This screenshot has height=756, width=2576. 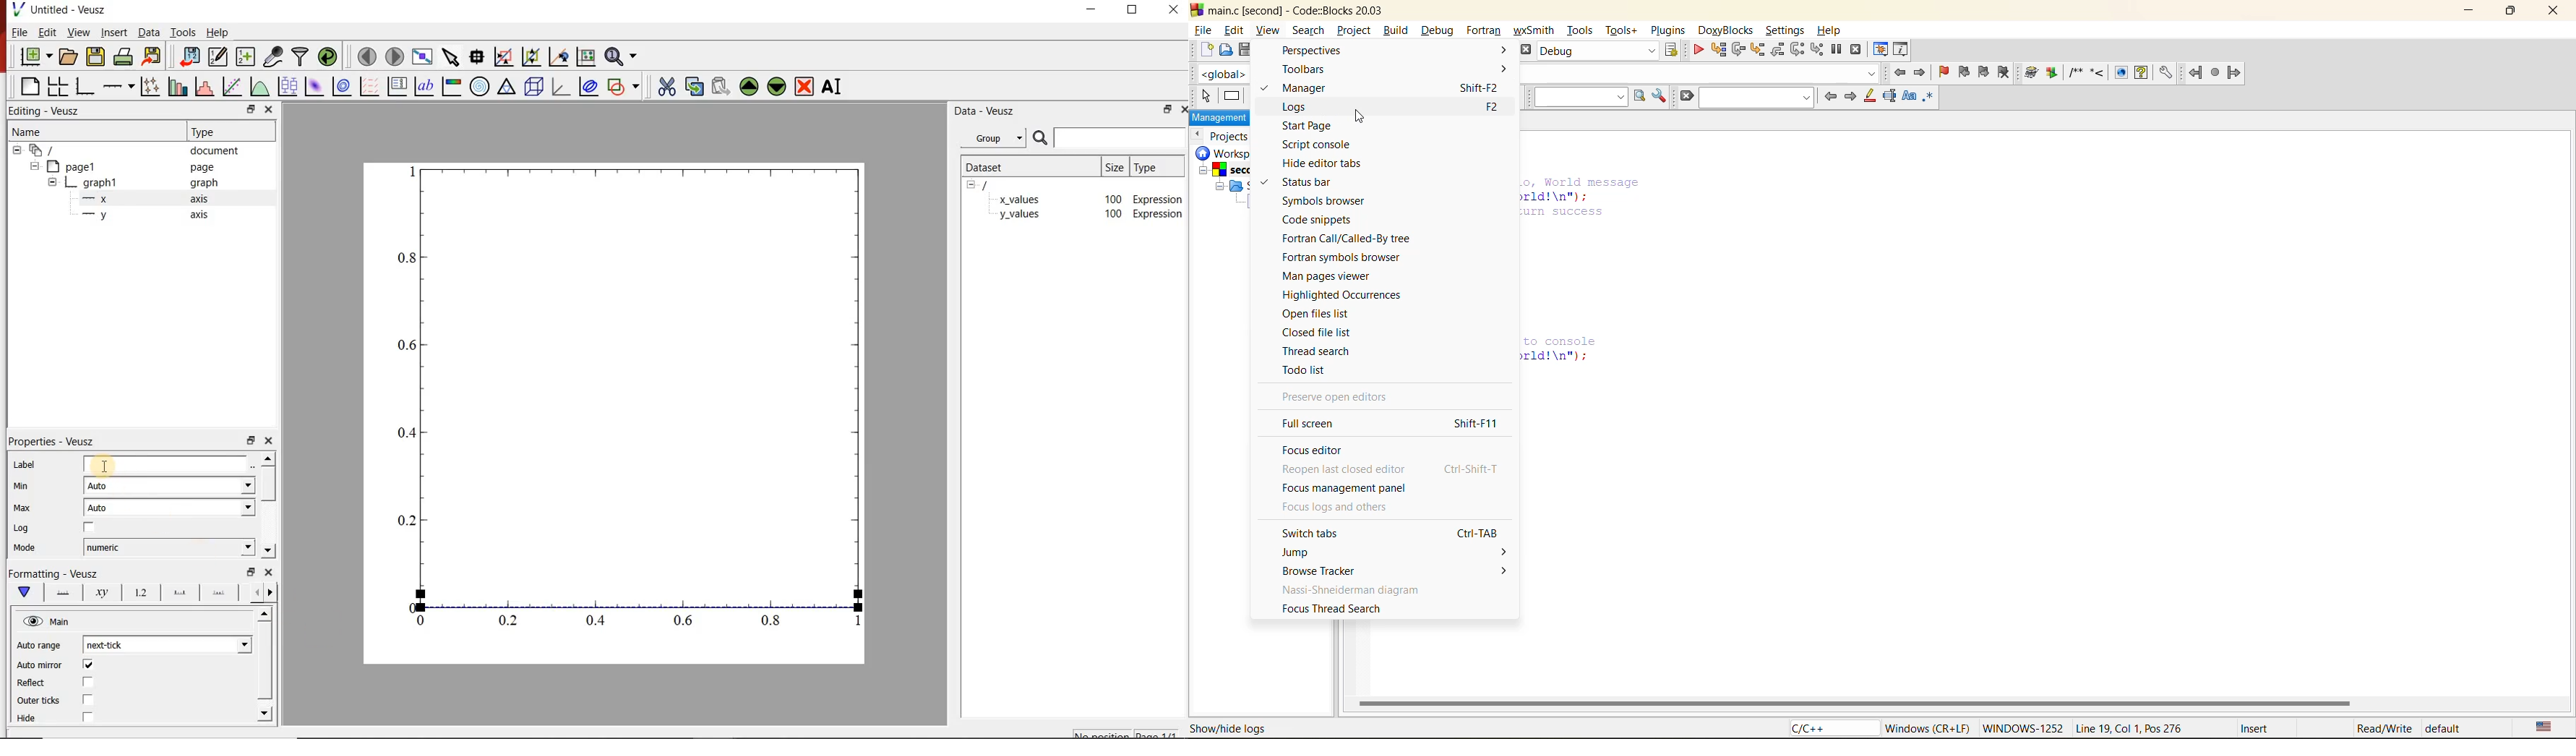 I want to click on show select target dialog, so click(x=1669, y=50).